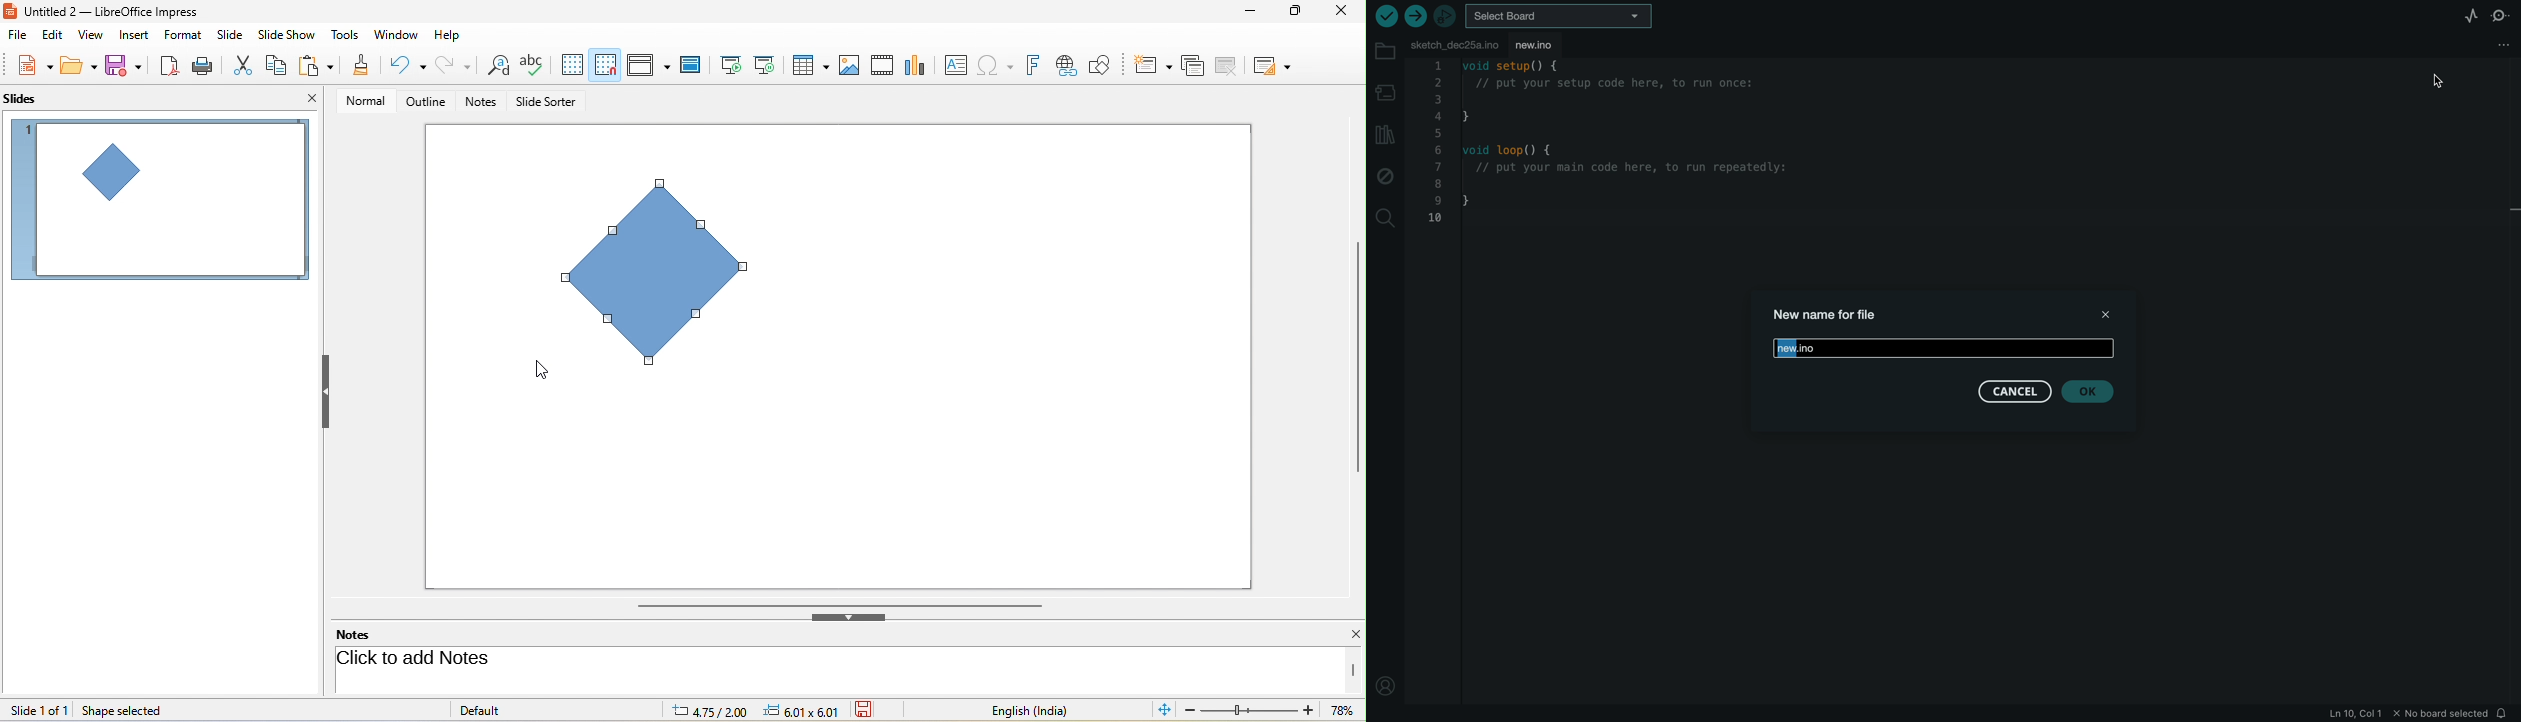 This screenshot has width=2548, height=728. I want to click on fit slide to current window, so click(1166, 710).